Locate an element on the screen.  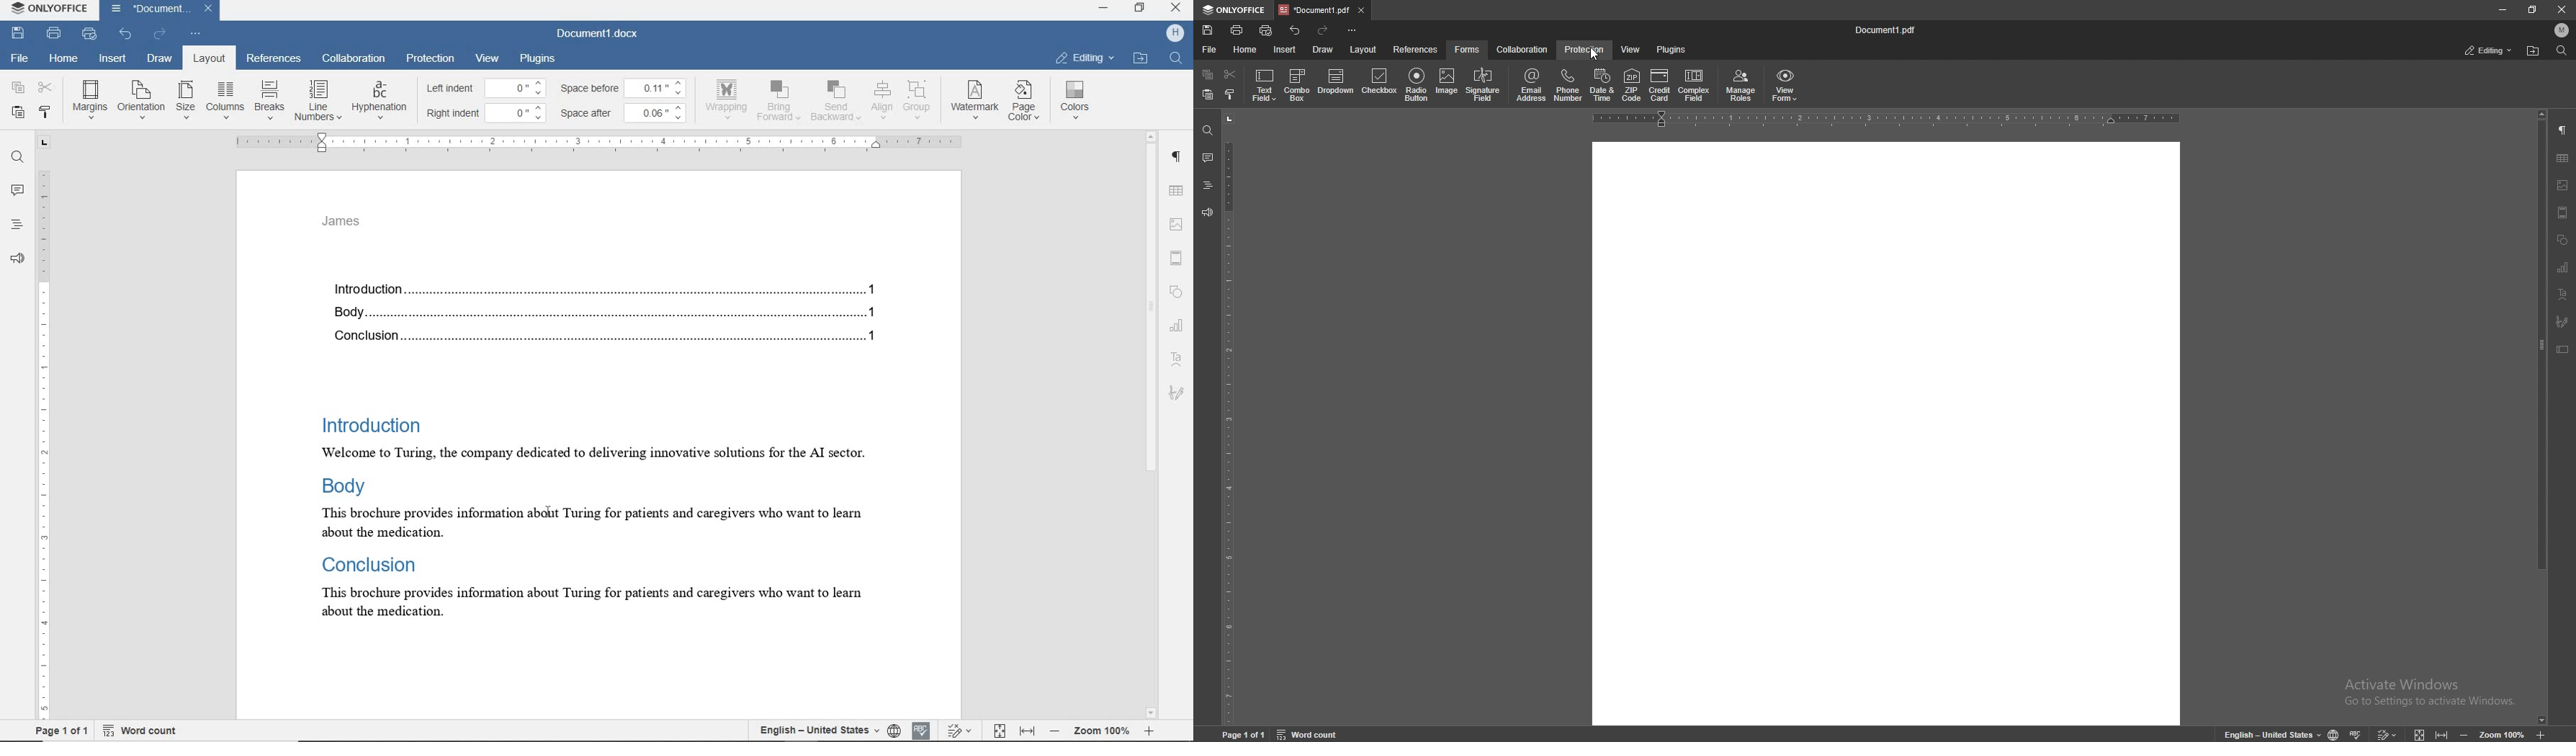
comments is located at coordinates (17, 190).